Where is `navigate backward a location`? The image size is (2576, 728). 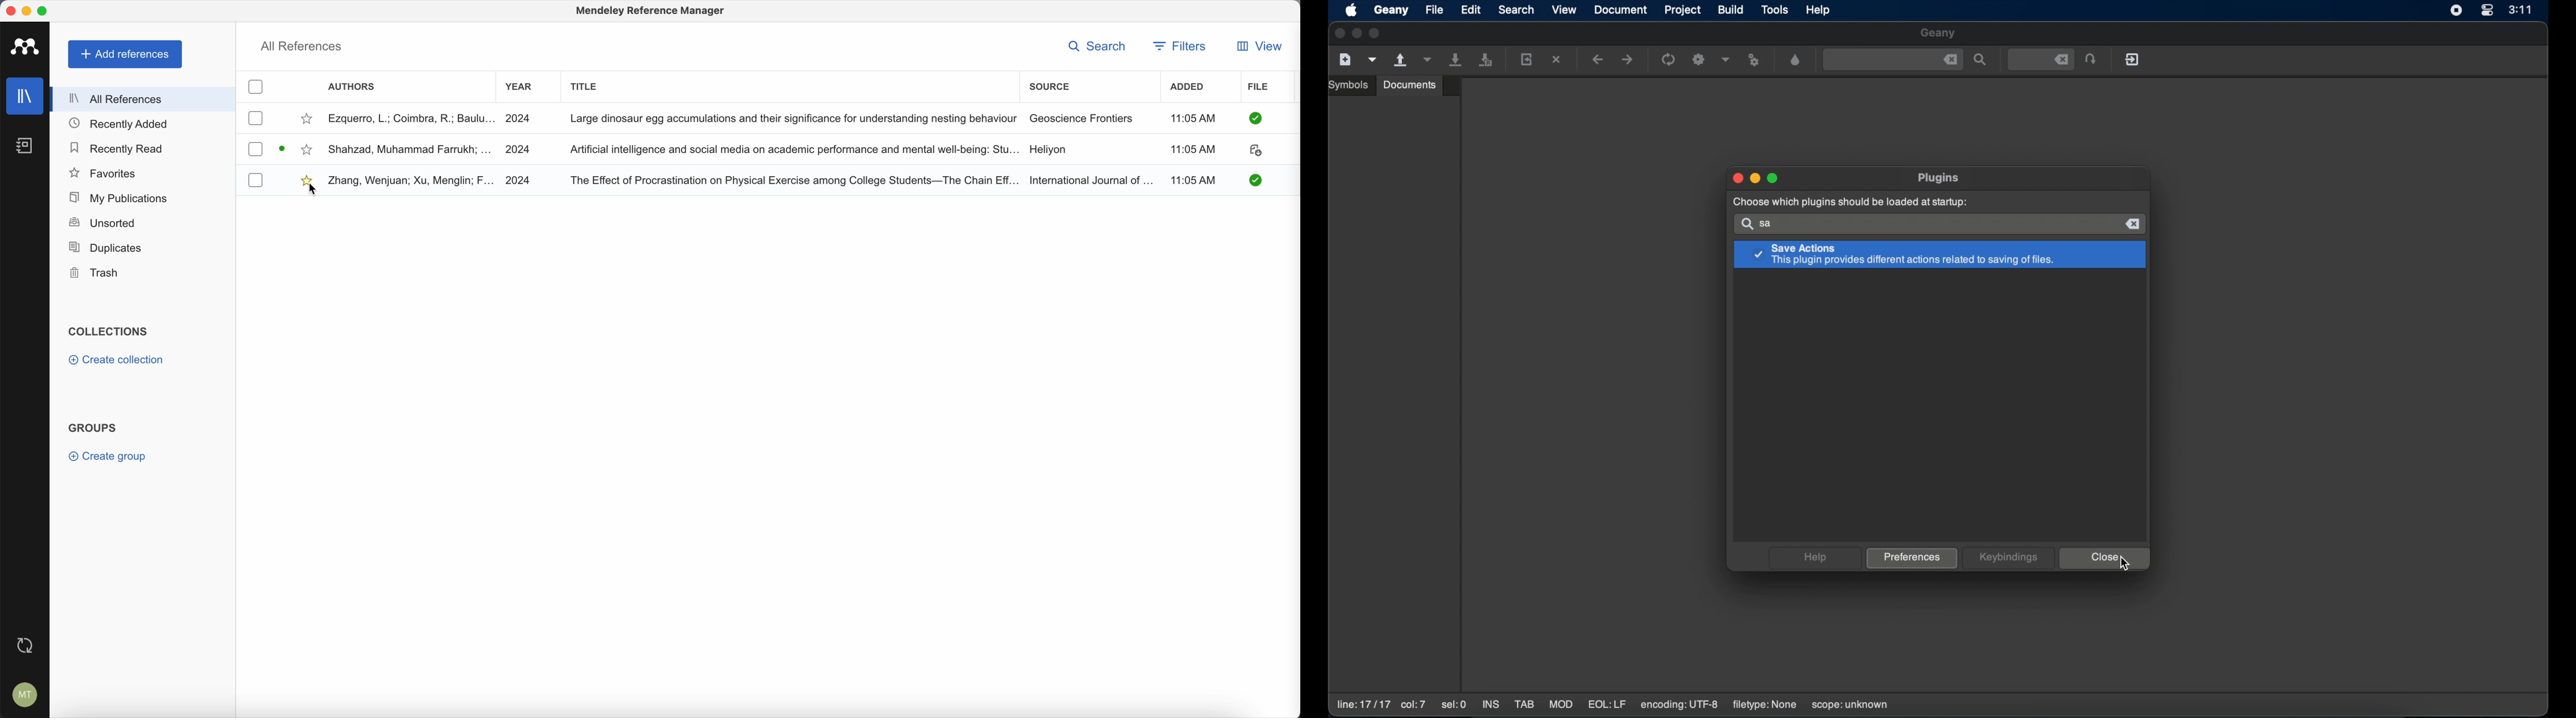
navigate backward a location is located at coordinates (1598, 60).